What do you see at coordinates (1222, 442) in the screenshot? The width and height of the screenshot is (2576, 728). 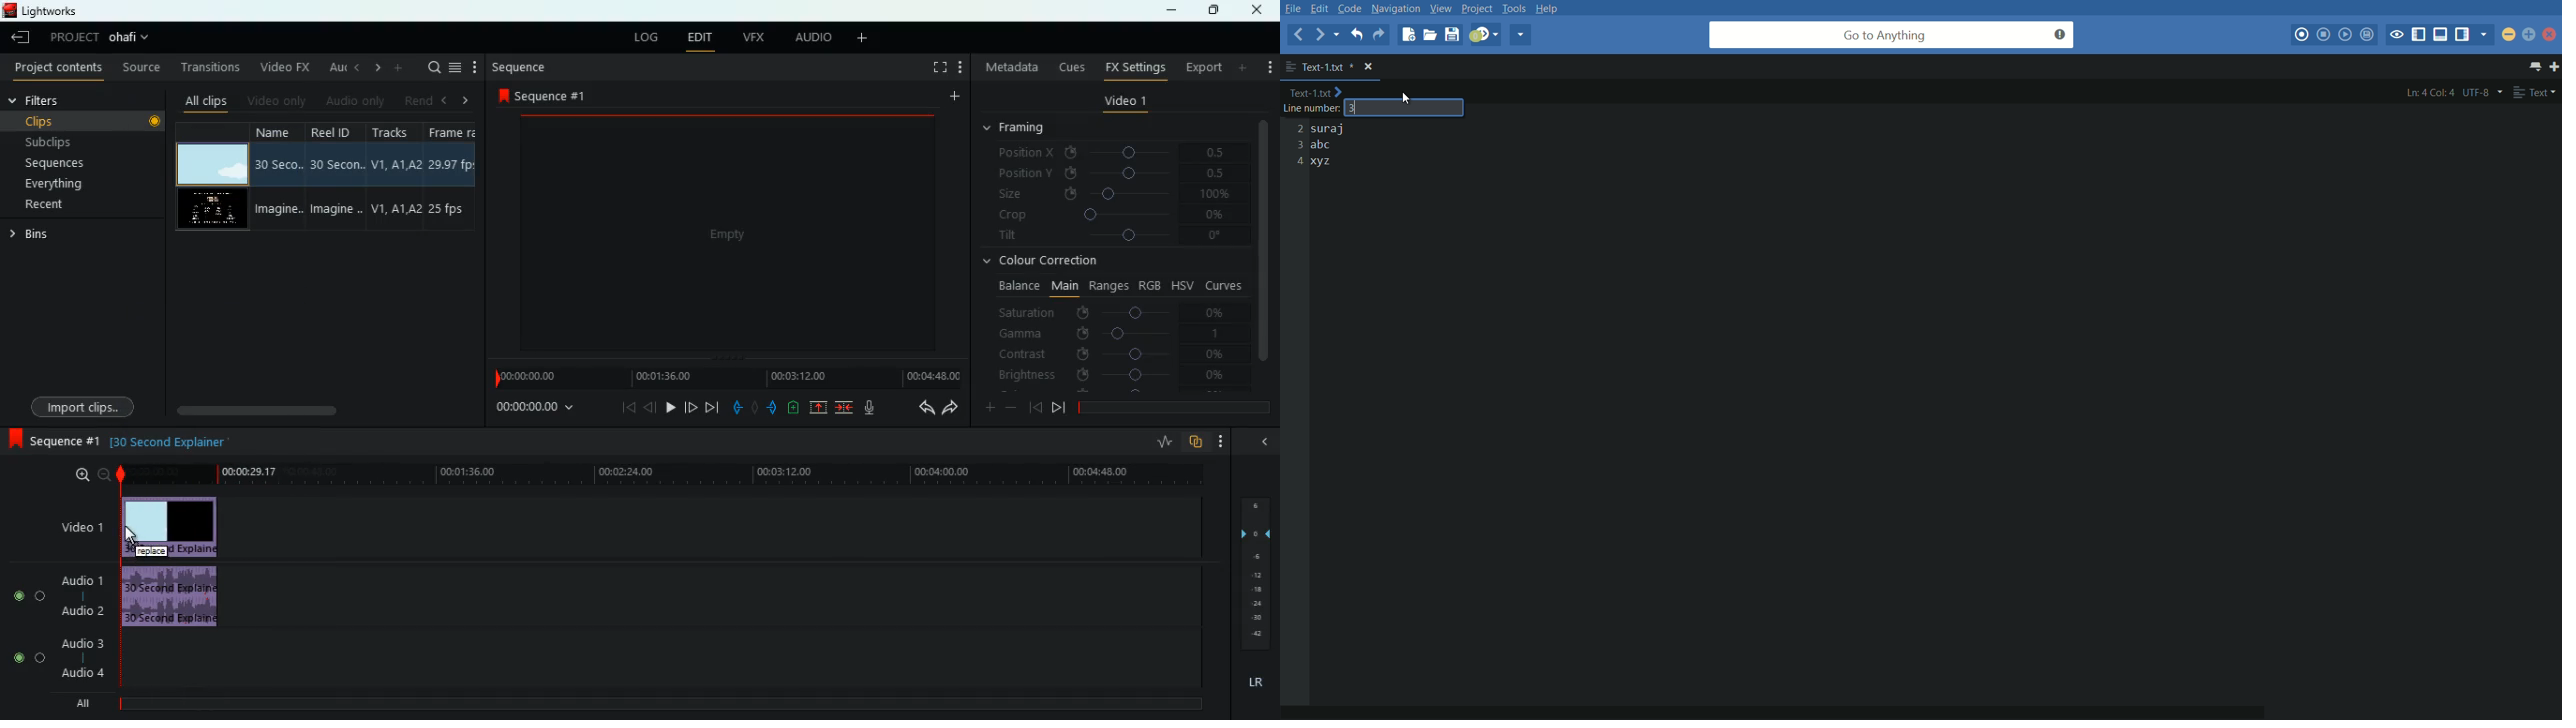 I see `more` at bounding box center [1222, 442].